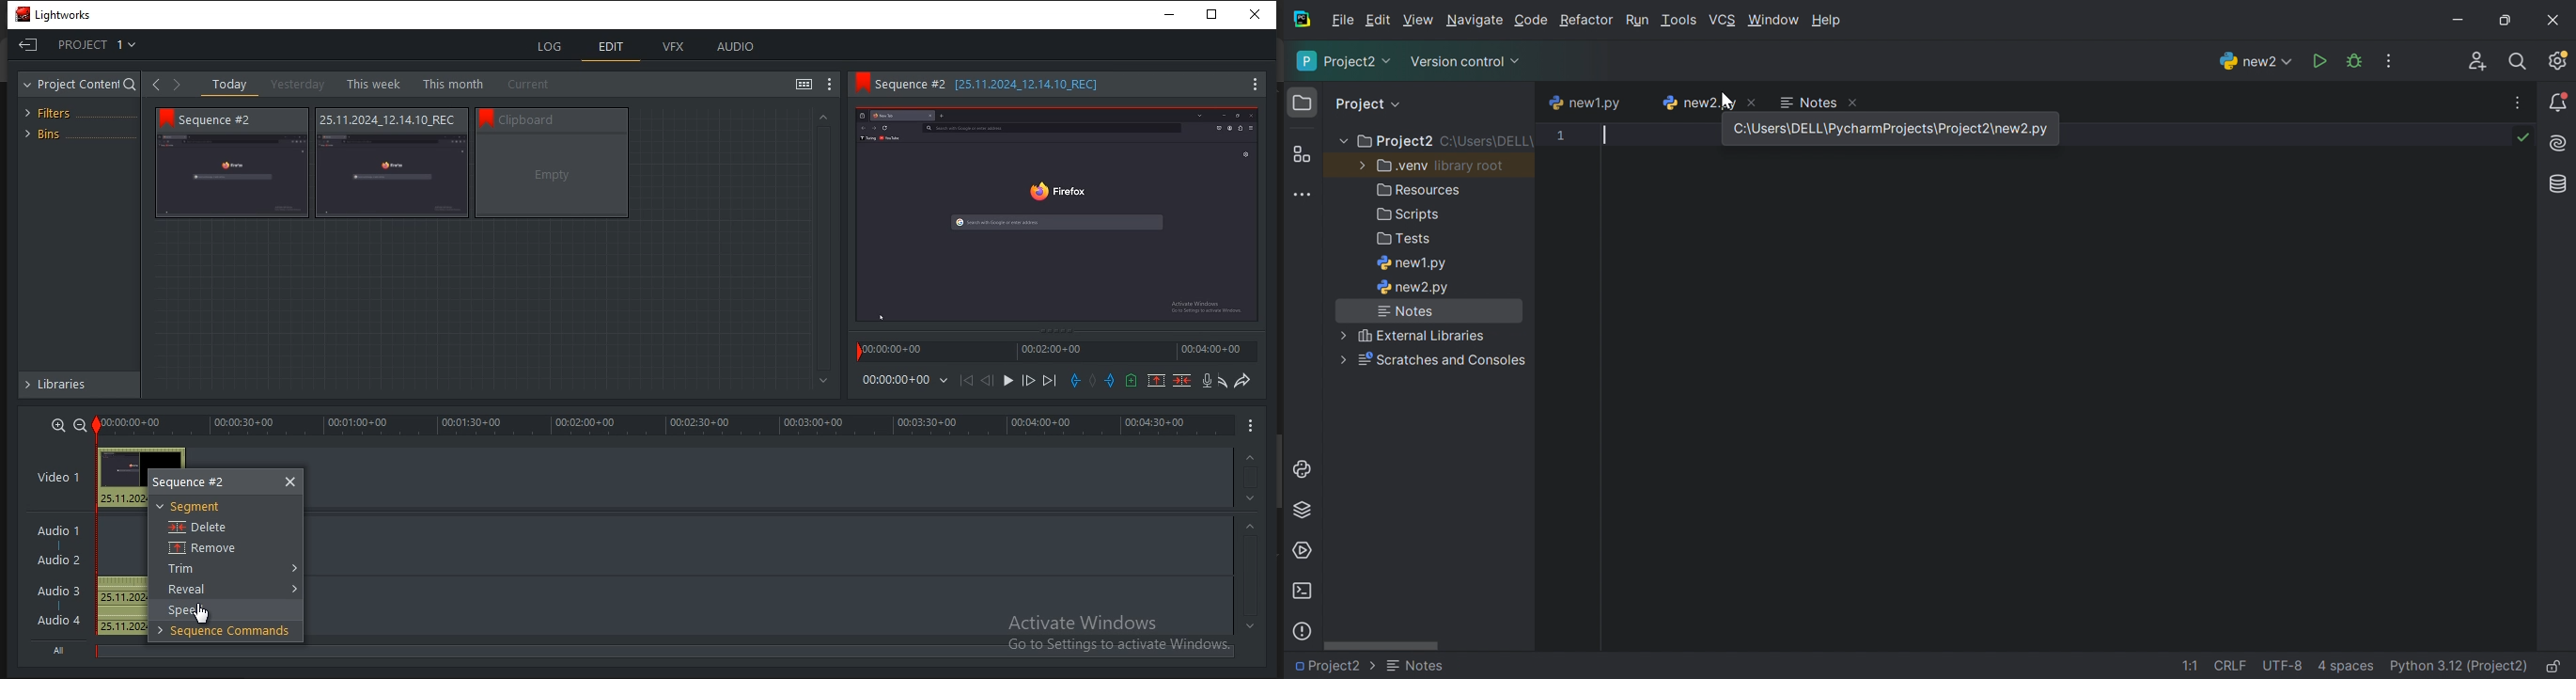  I want to click on new2.py, so click(1413, 289).